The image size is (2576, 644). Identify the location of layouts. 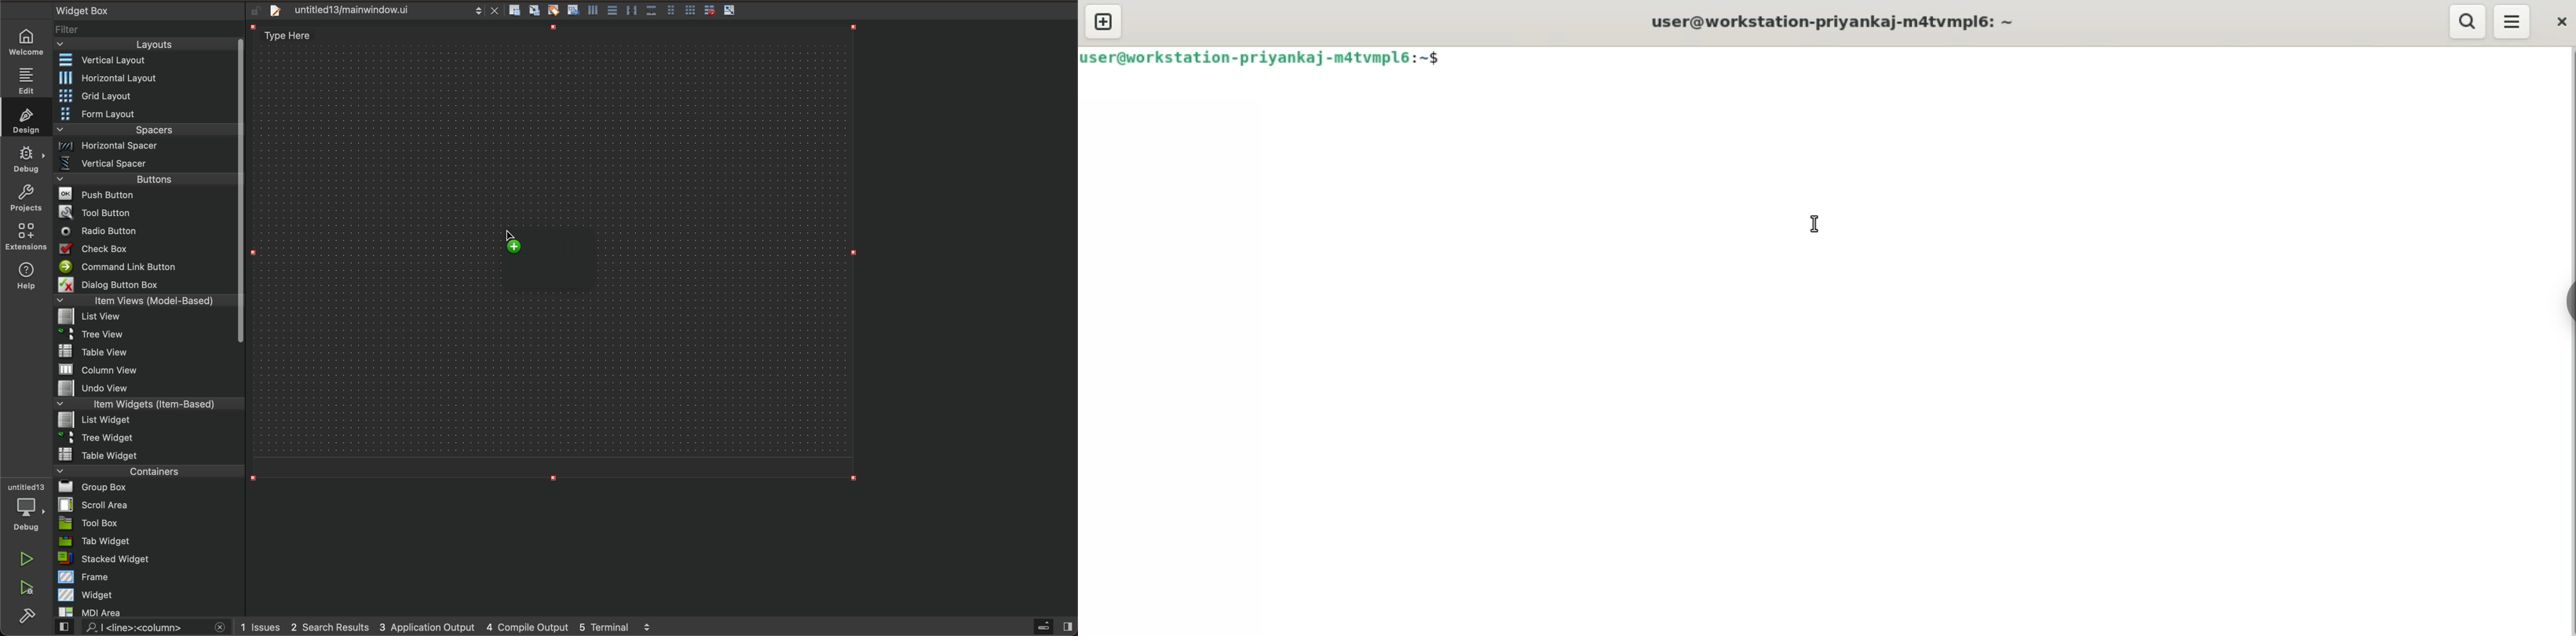
(149, 44).